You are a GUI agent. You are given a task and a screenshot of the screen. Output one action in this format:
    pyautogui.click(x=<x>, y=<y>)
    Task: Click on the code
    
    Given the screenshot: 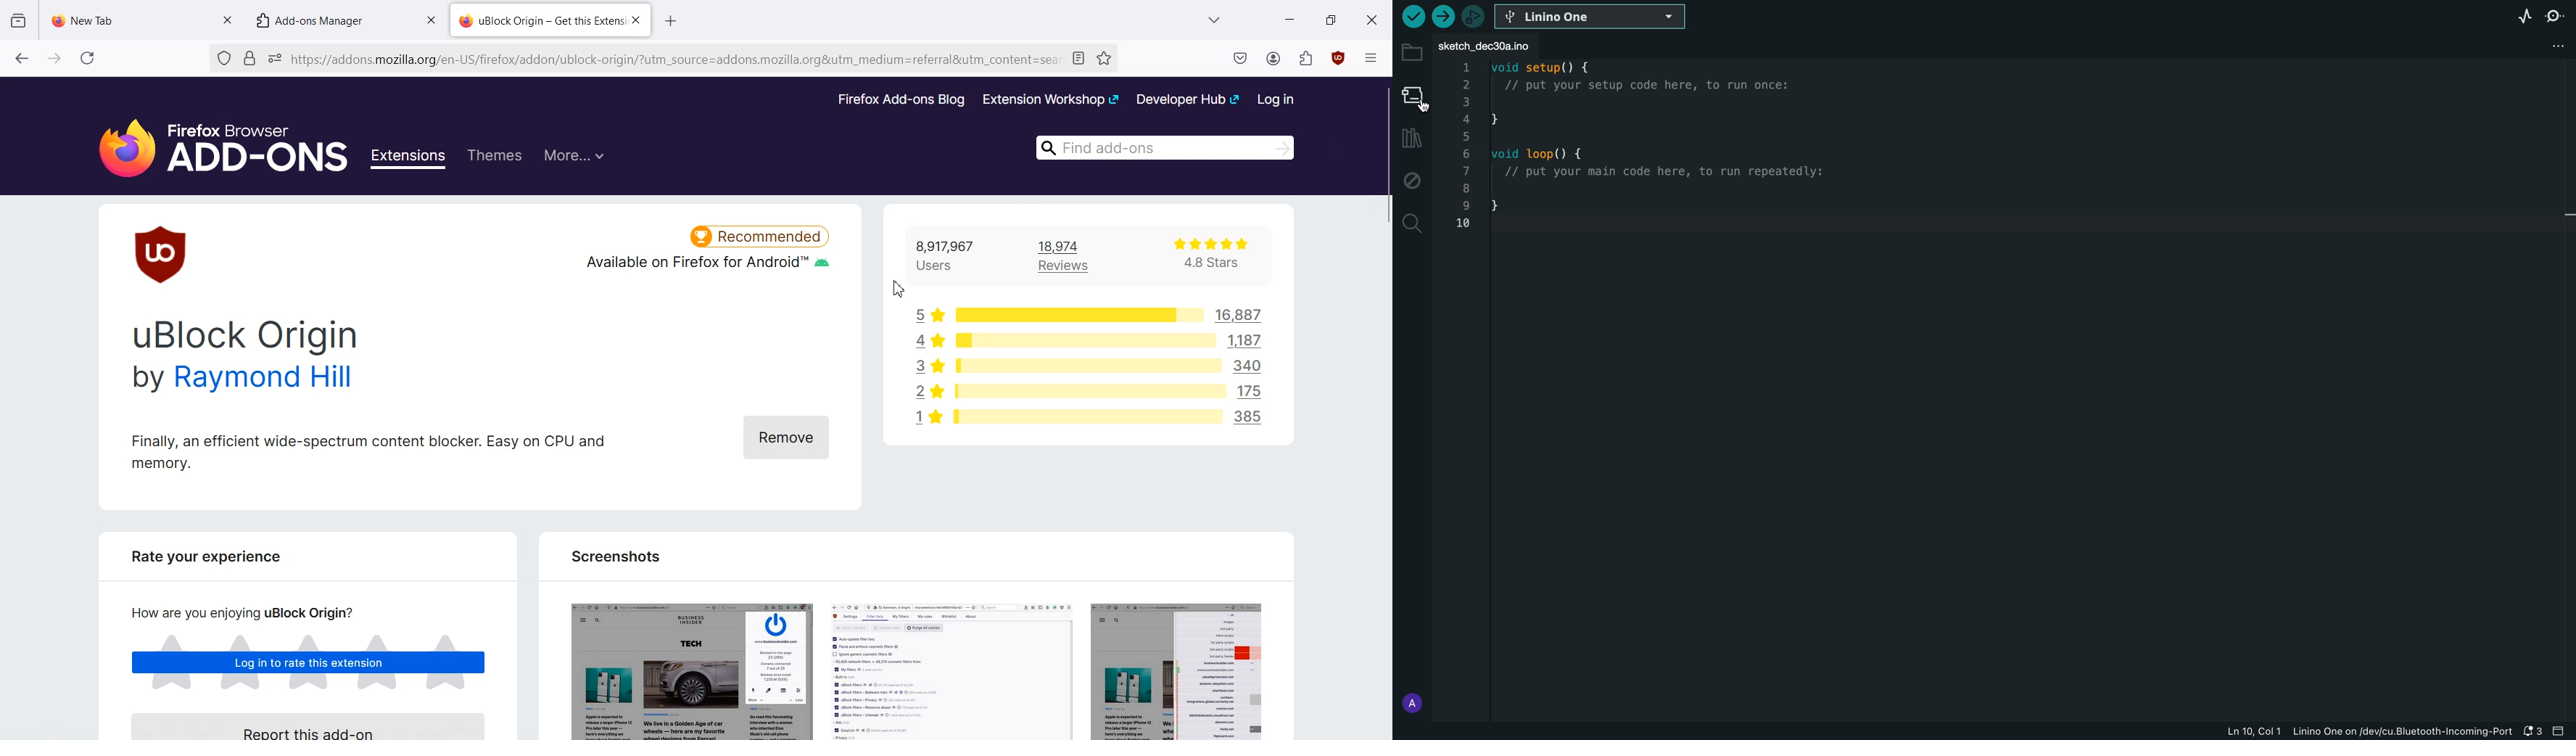 What is the action you would take?
    pyautogui.click(x=1667, y=155)
    